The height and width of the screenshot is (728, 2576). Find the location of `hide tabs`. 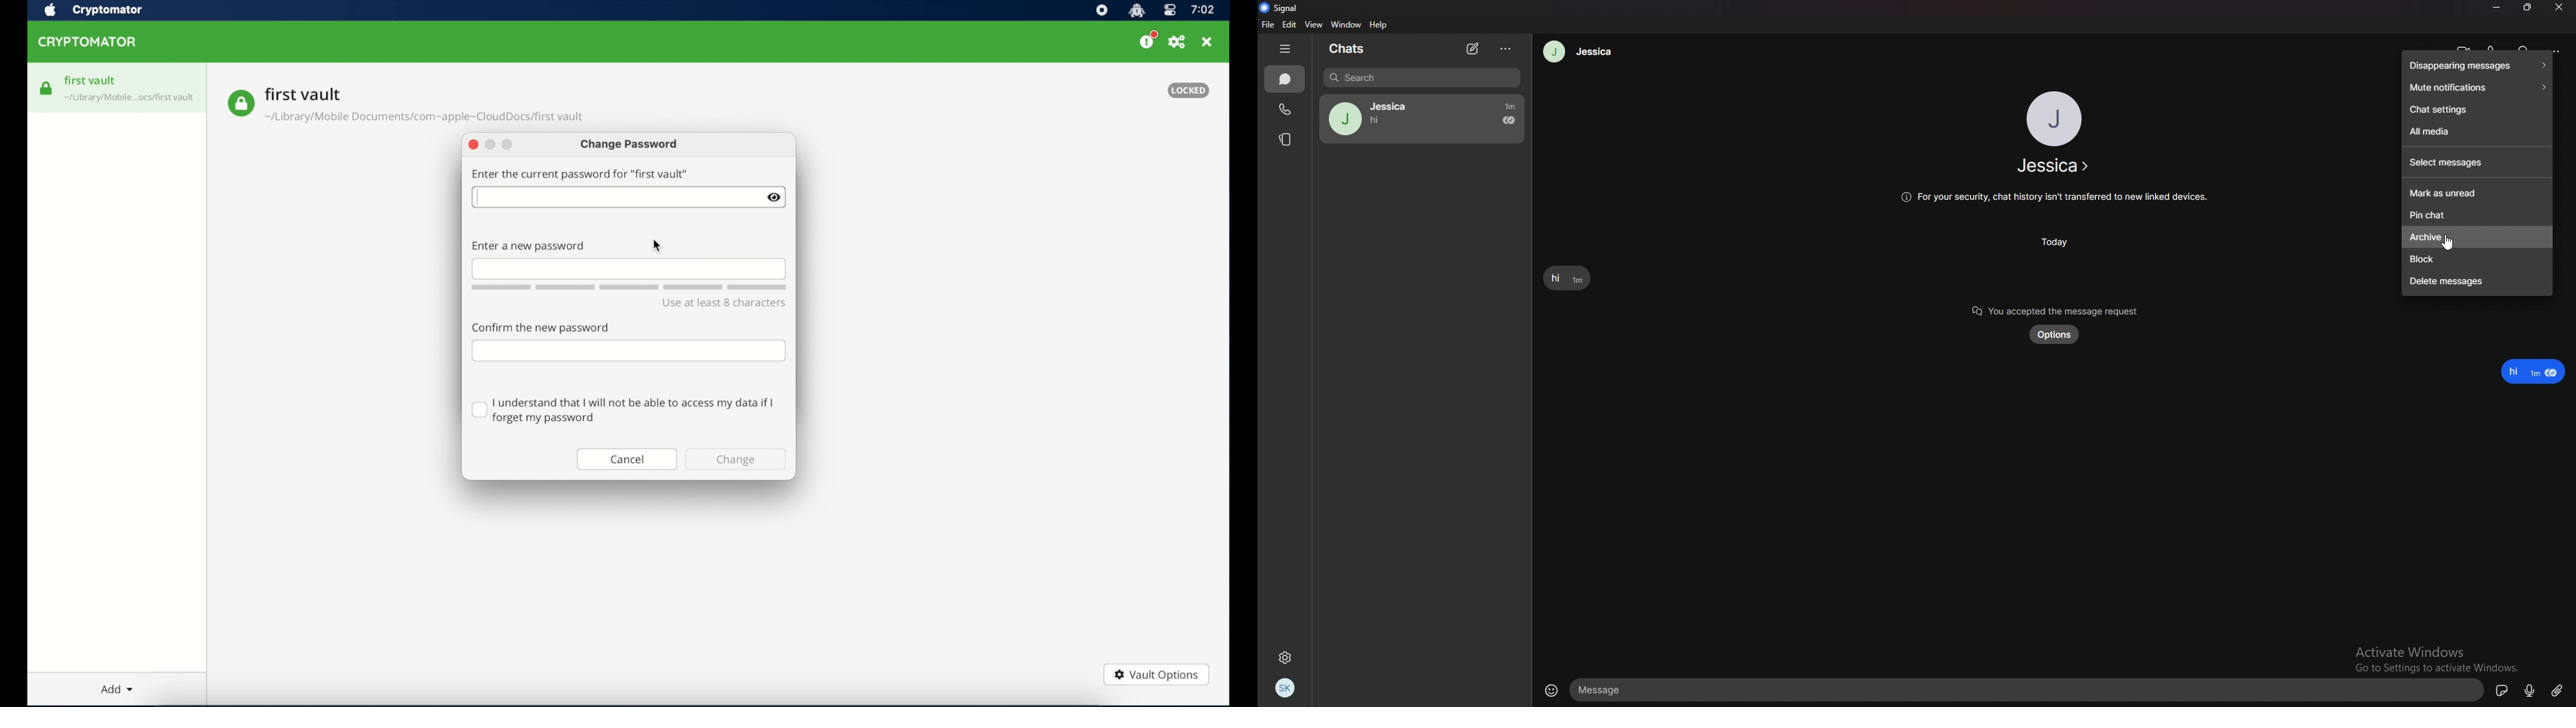

hide tabs is located at coordinates (1288, 49).